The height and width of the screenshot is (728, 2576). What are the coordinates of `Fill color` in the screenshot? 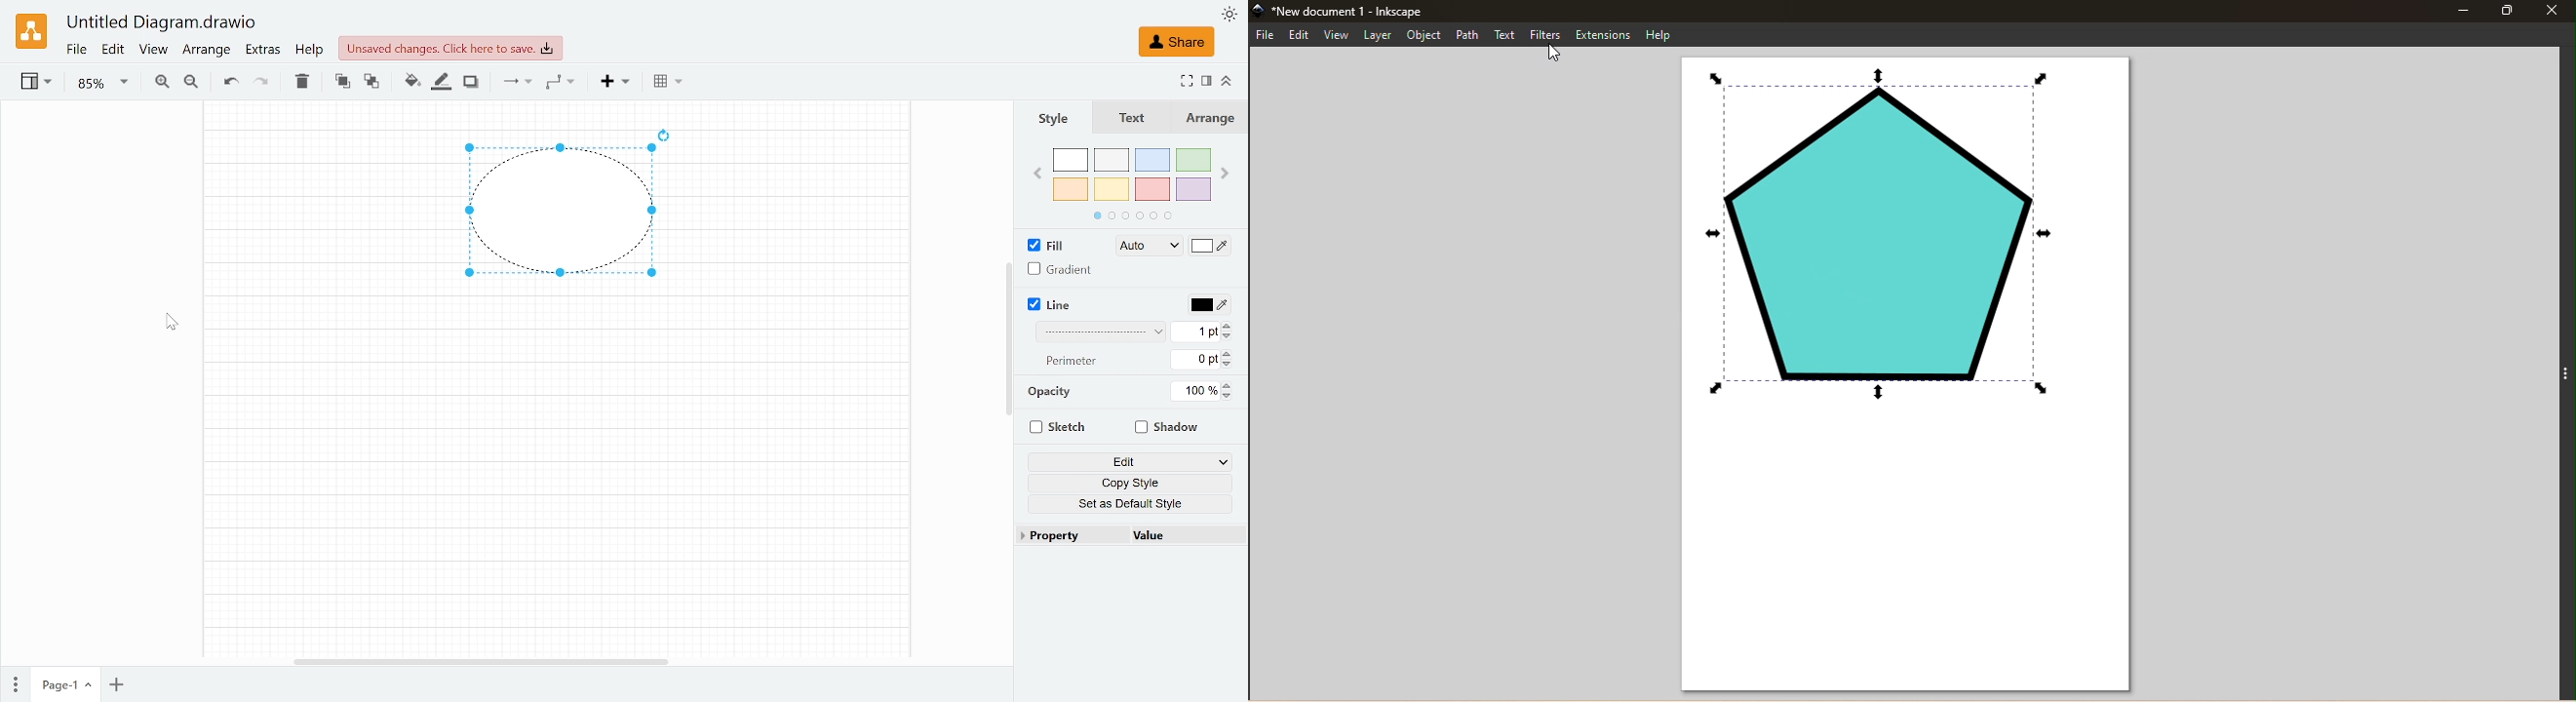 It's located at (411, 81).